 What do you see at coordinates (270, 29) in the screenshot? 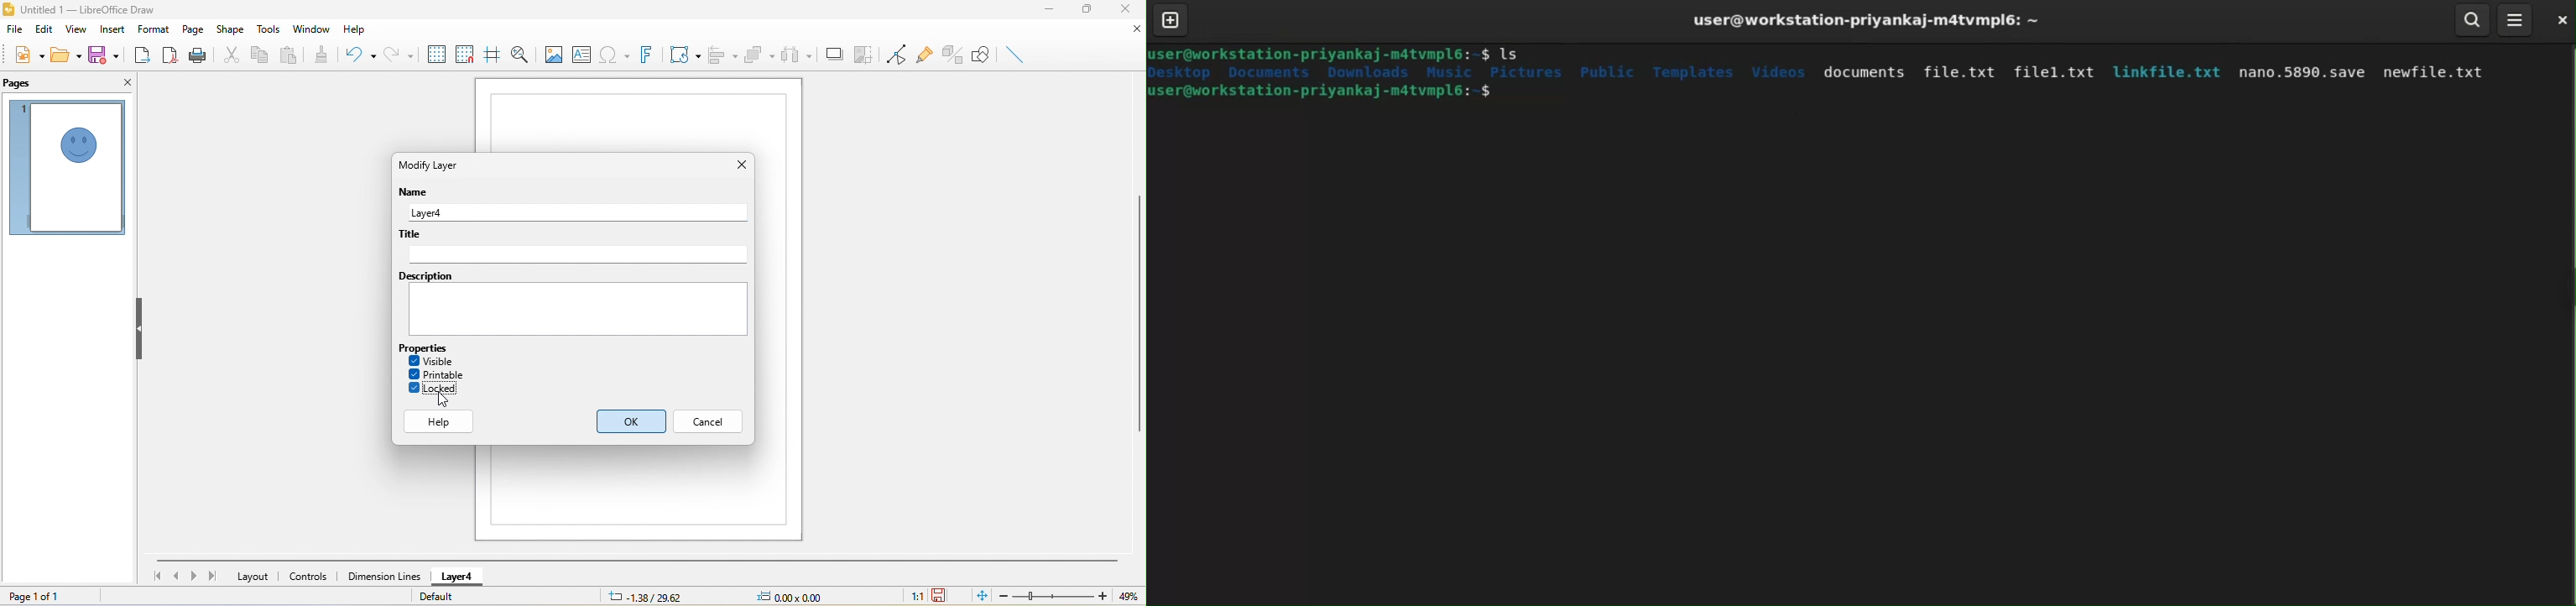
I see `tools` at bounding box center [270, 29].